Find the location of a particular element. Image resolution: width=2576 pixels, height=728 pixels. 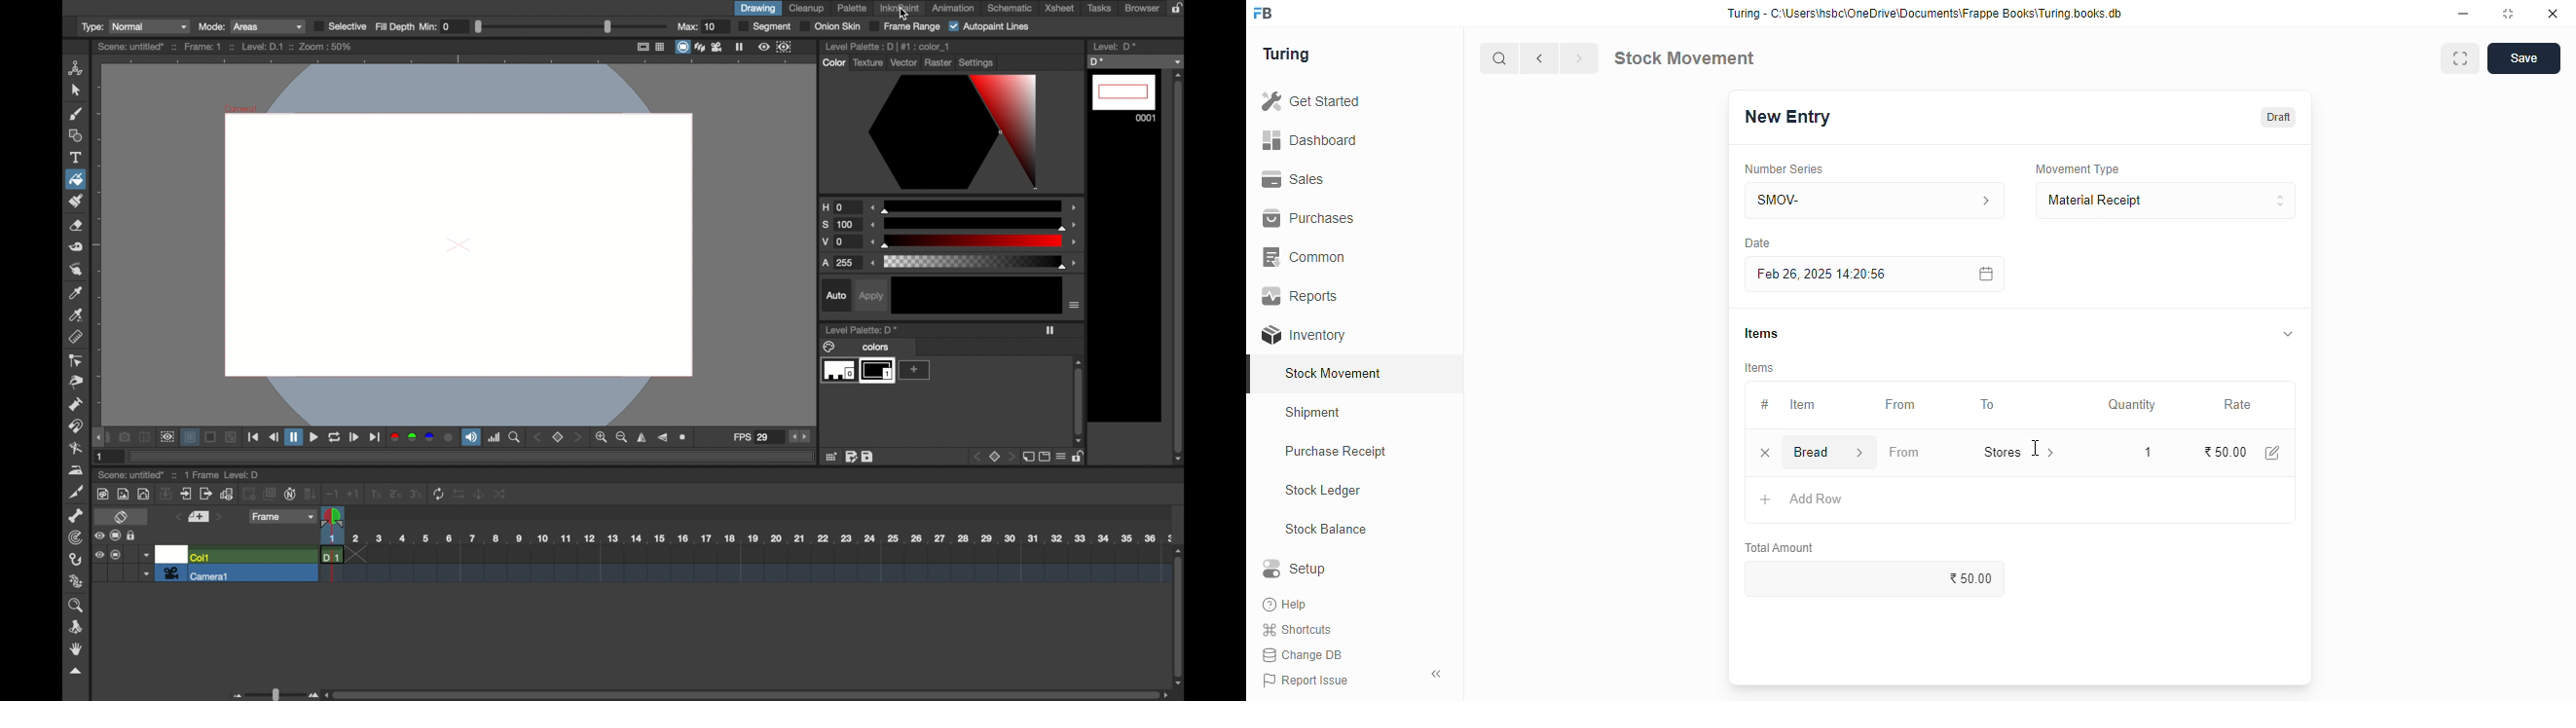

toggle between form and full width is located at coordinates (2460, 58).